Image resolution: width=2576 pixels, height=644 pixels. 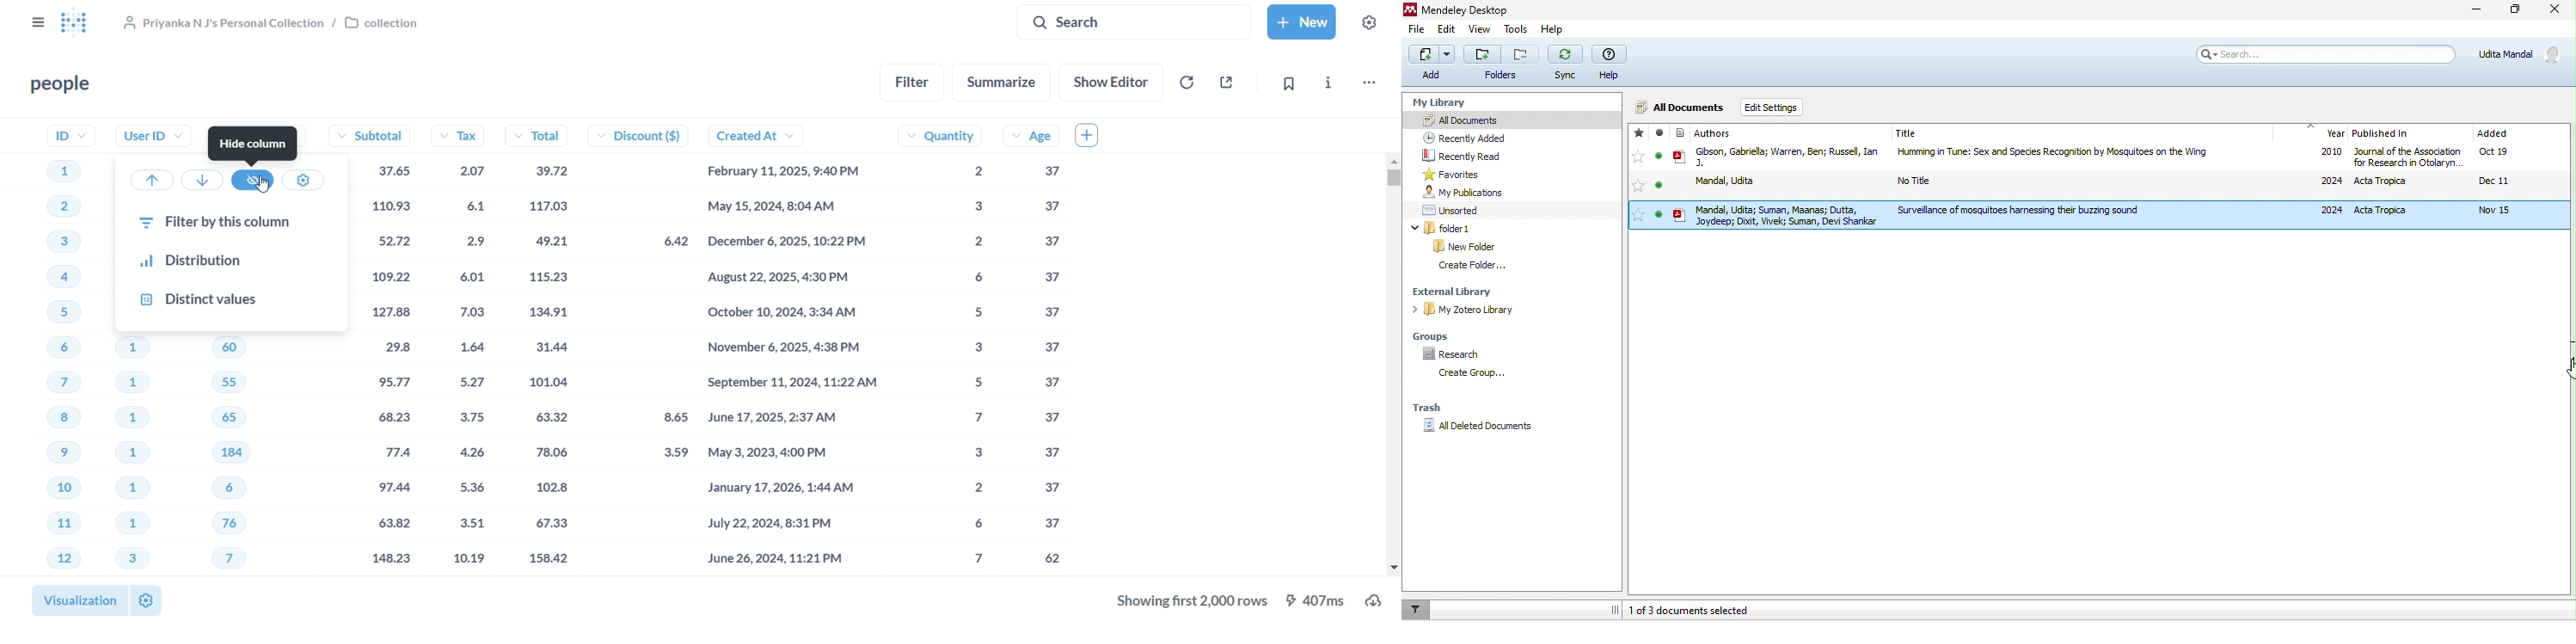 What do you see at coordinates (2517, 9) in the screenshot?
I see `maximize` at bounding box center [2517, 9].